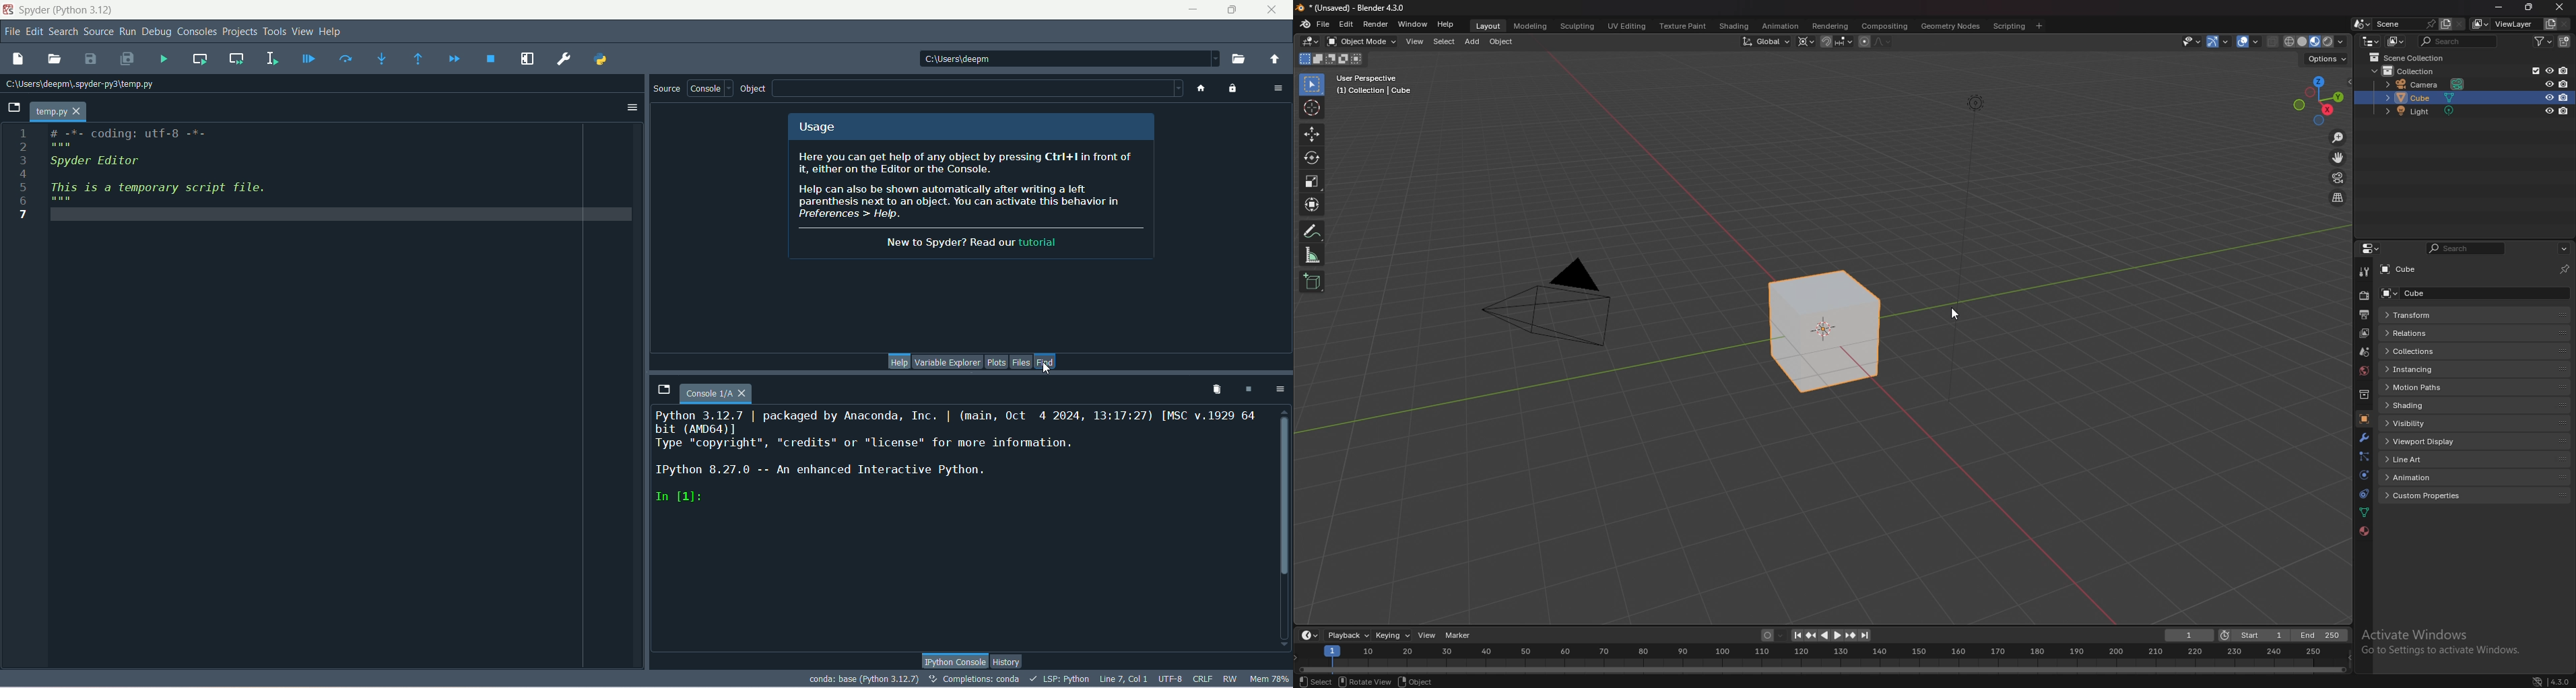  Describe the element at coordinates (1348, 635) in the screenshot. I see `playback` at that location.